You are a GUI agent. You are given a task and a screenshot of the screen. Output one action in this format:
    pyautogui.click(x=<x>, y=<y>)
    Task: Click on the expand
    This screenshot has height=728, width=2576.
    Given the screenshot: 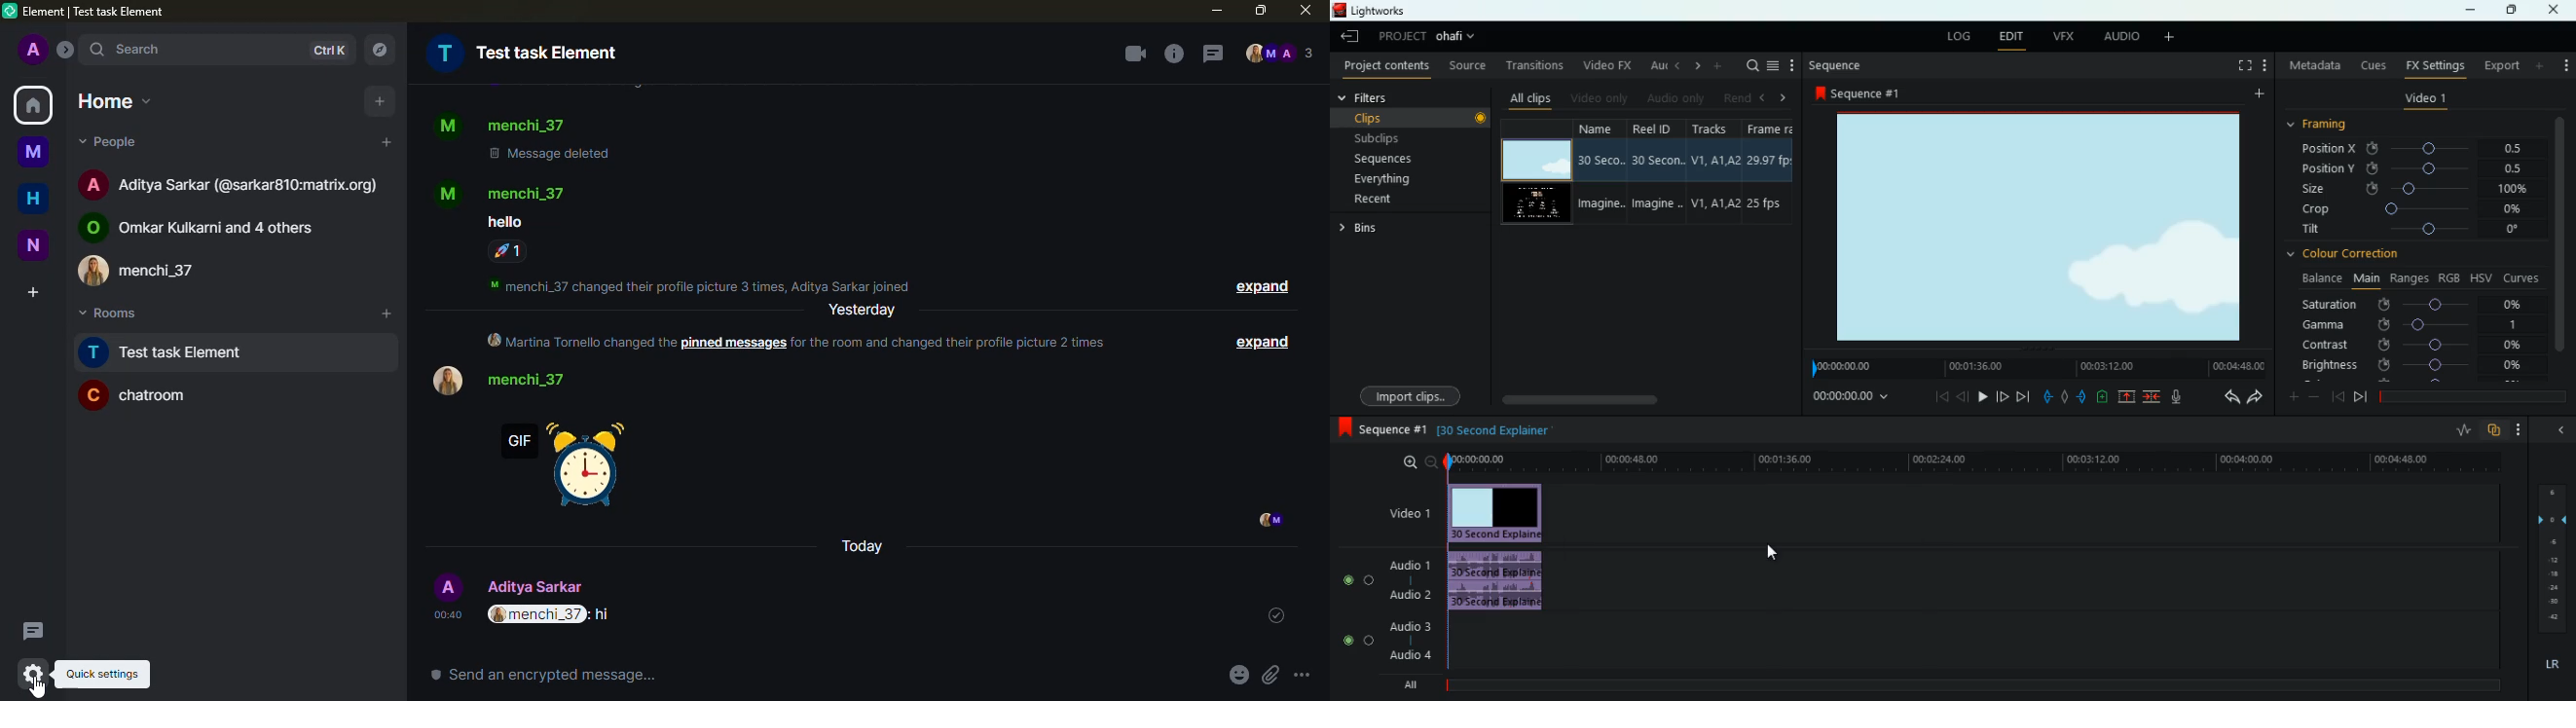 What is the action you would take?
    pyautogui.click(x=66, y=49)
    